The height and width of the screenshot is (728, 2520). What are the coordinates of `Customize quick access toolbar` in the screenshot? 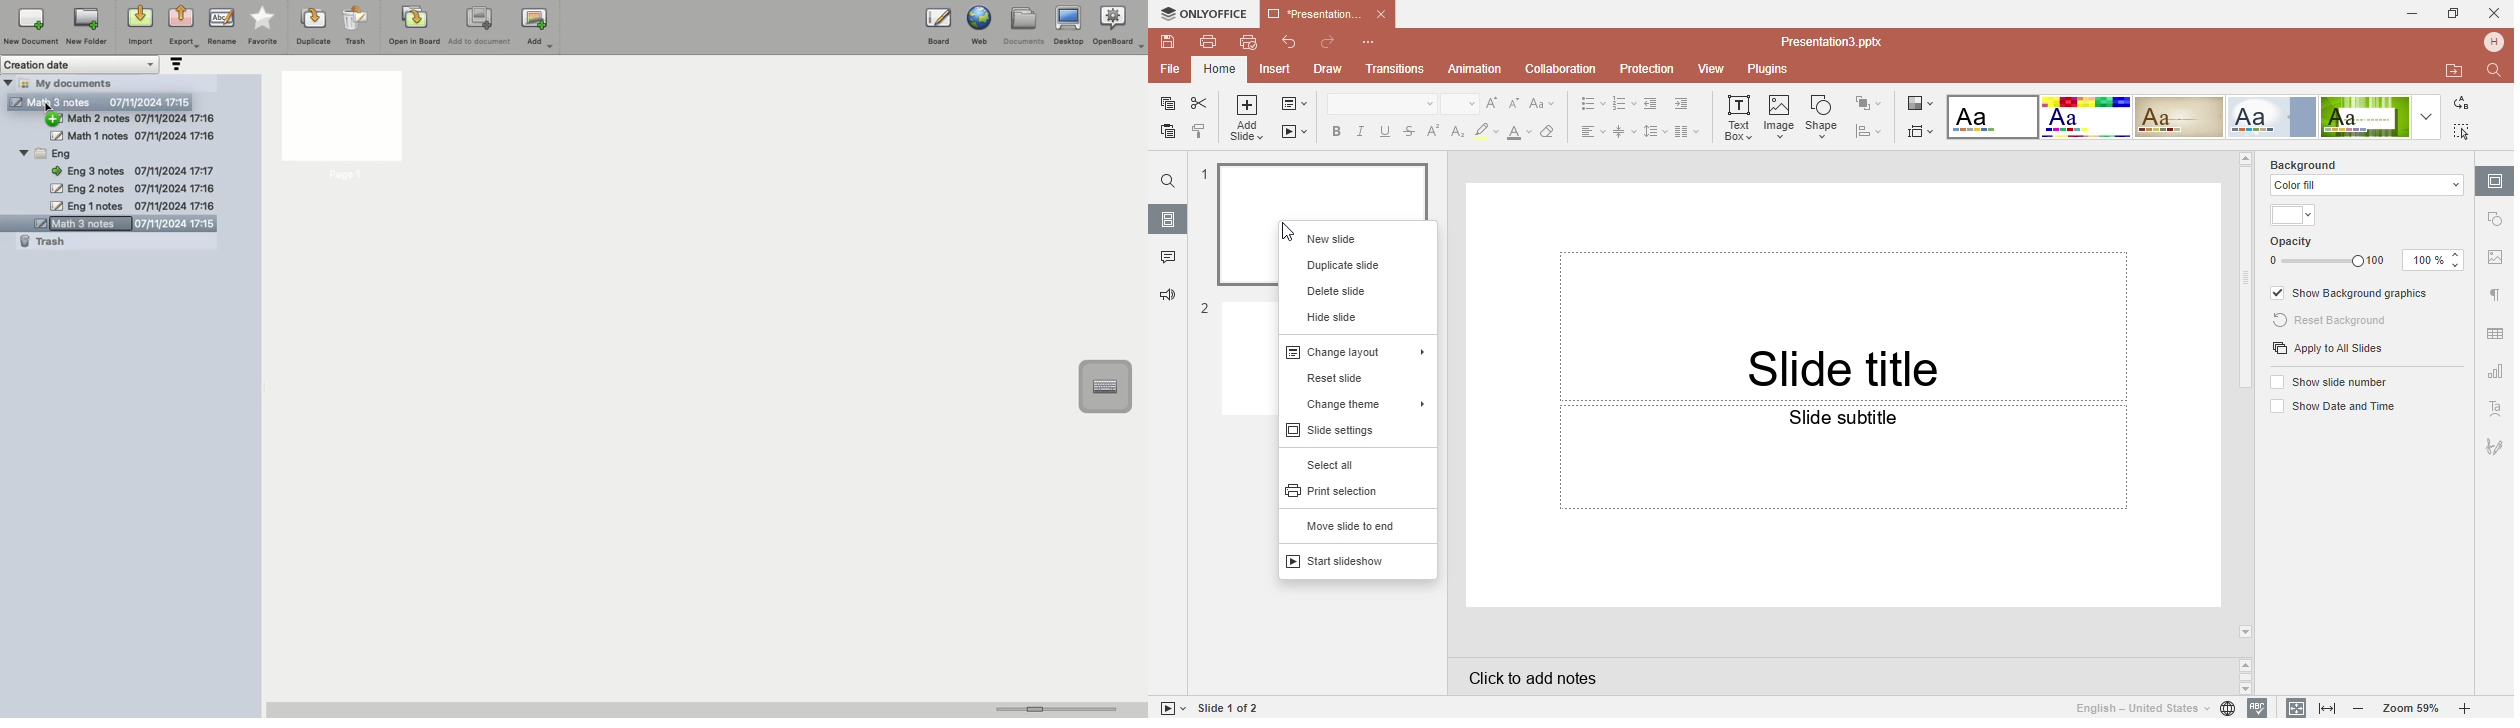 It's located at (1379, 42).